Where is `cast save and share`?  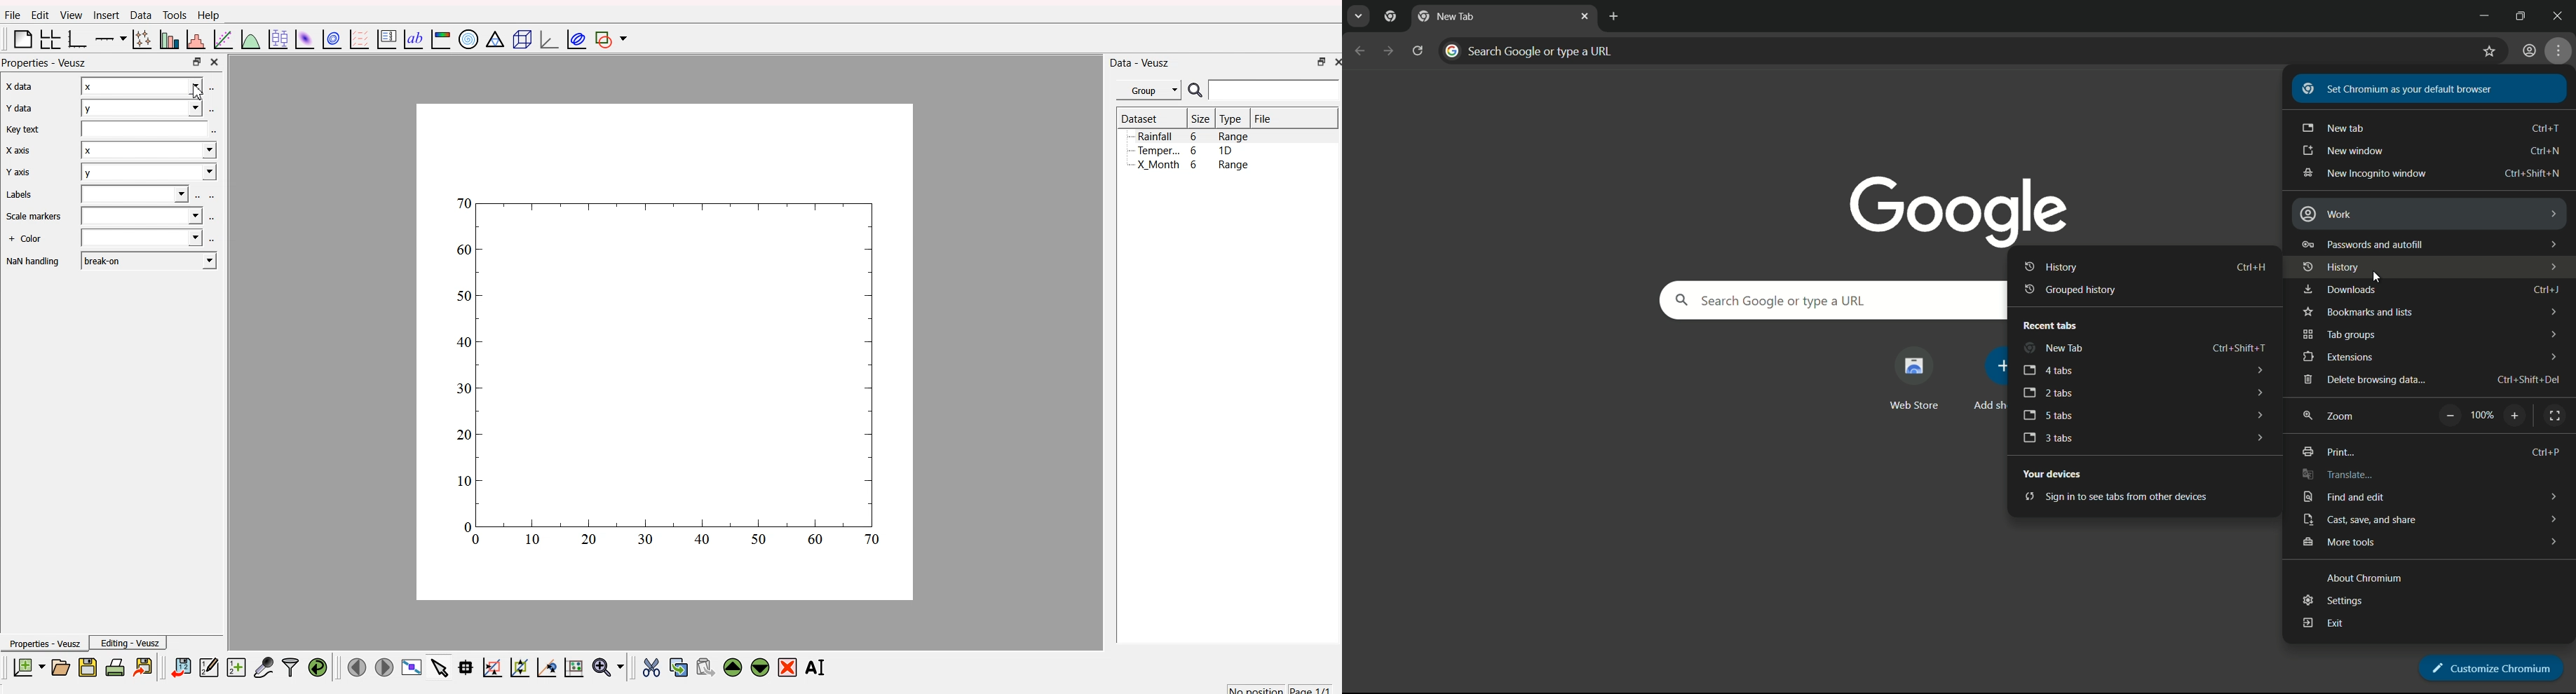 cast save and share is located at coordinates (2361, 520).